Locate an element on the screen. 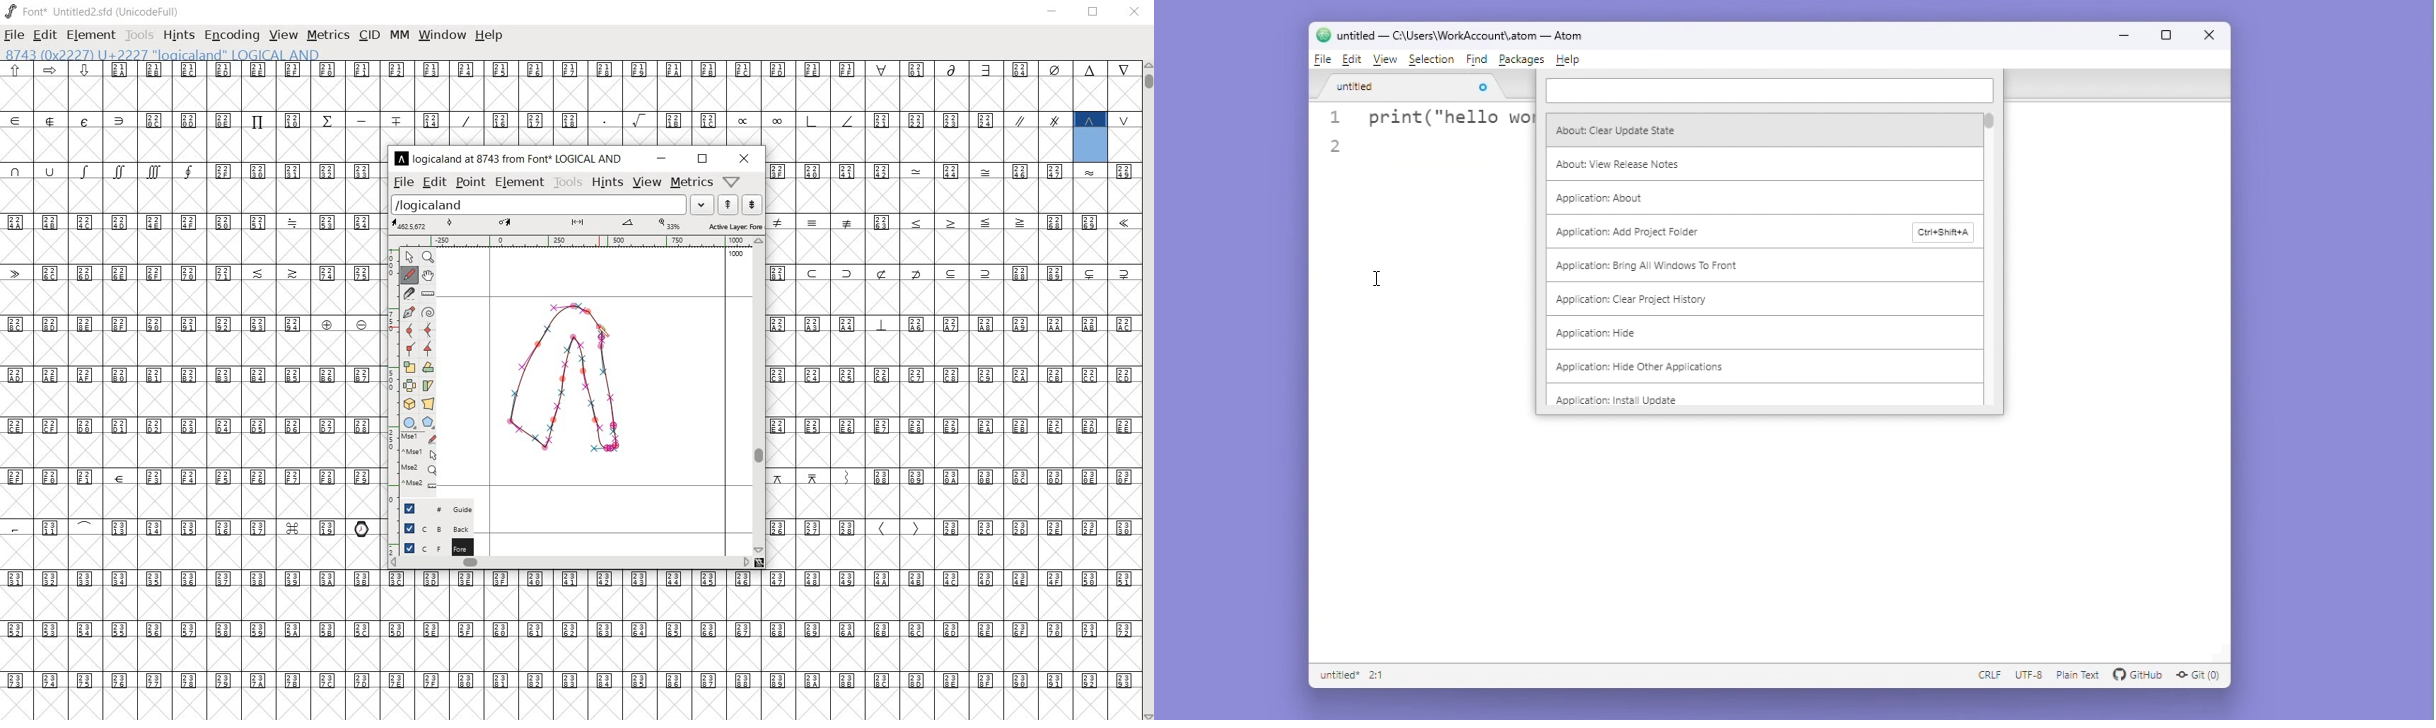 The height and width of the screenshot is (728, 2436). pencil toot/ cursor location is located at coordinates (607, 334).